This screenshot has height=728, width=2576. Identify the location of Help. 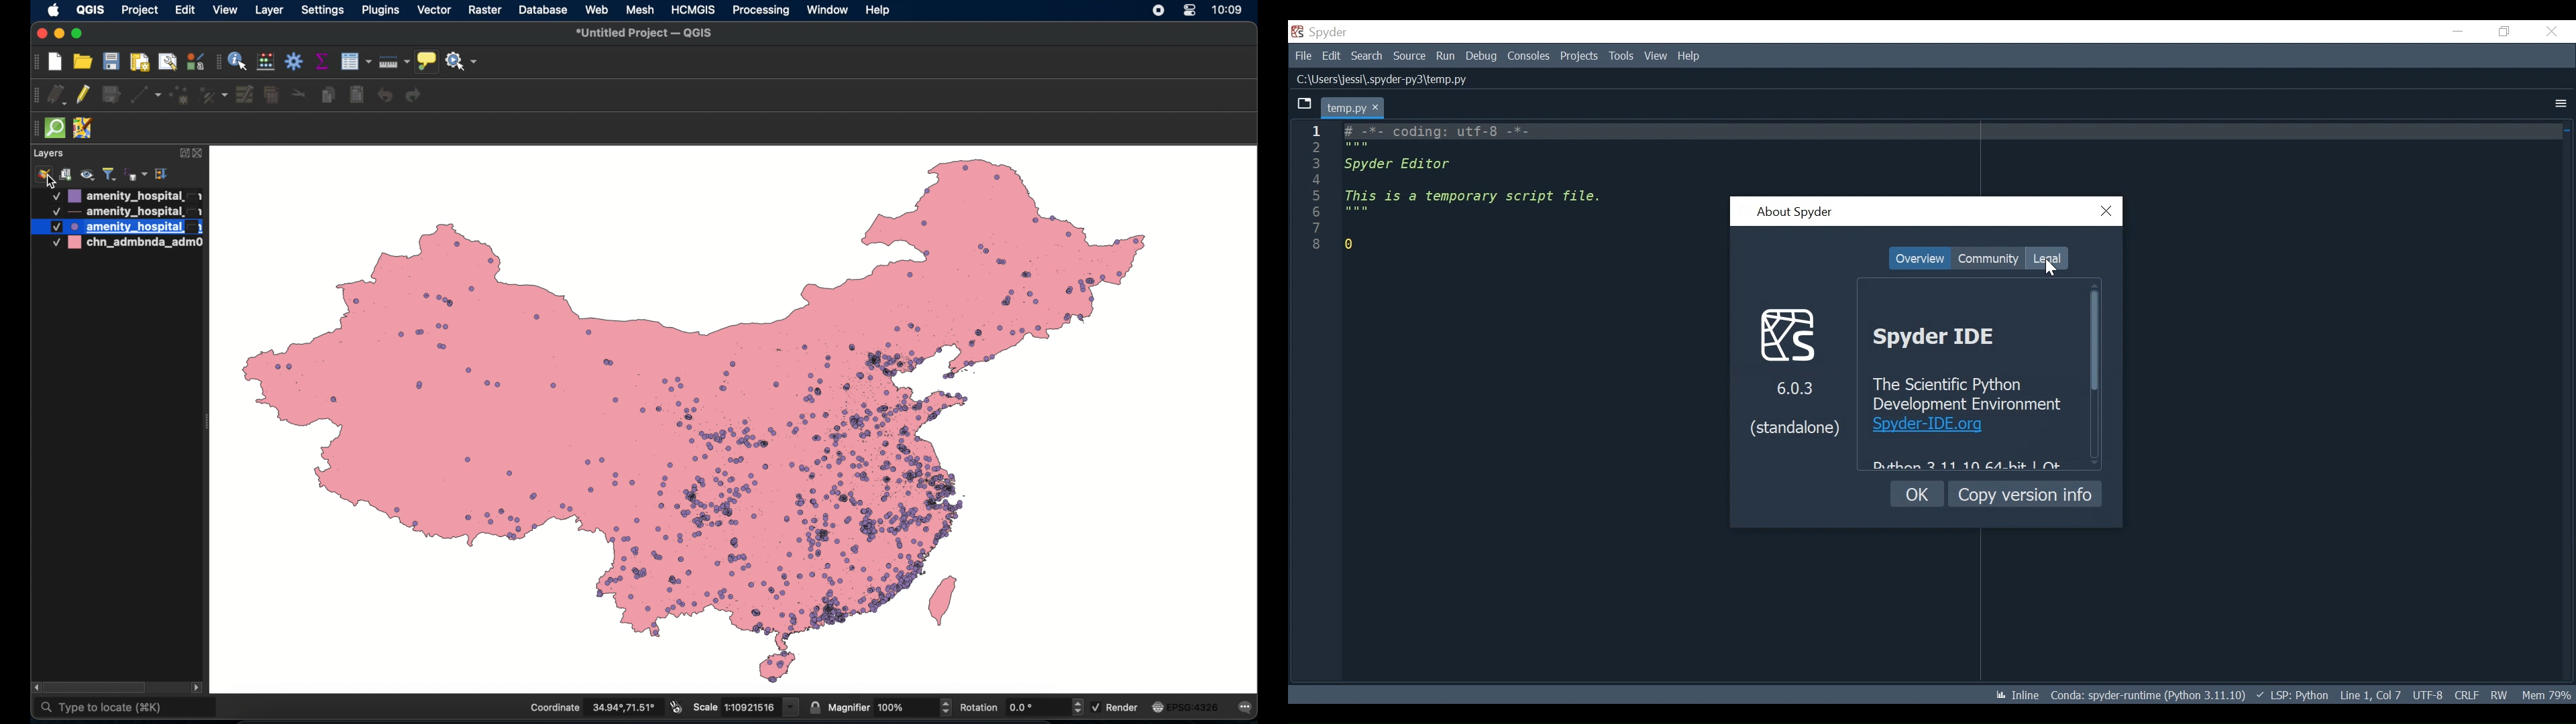
(1690, 56).